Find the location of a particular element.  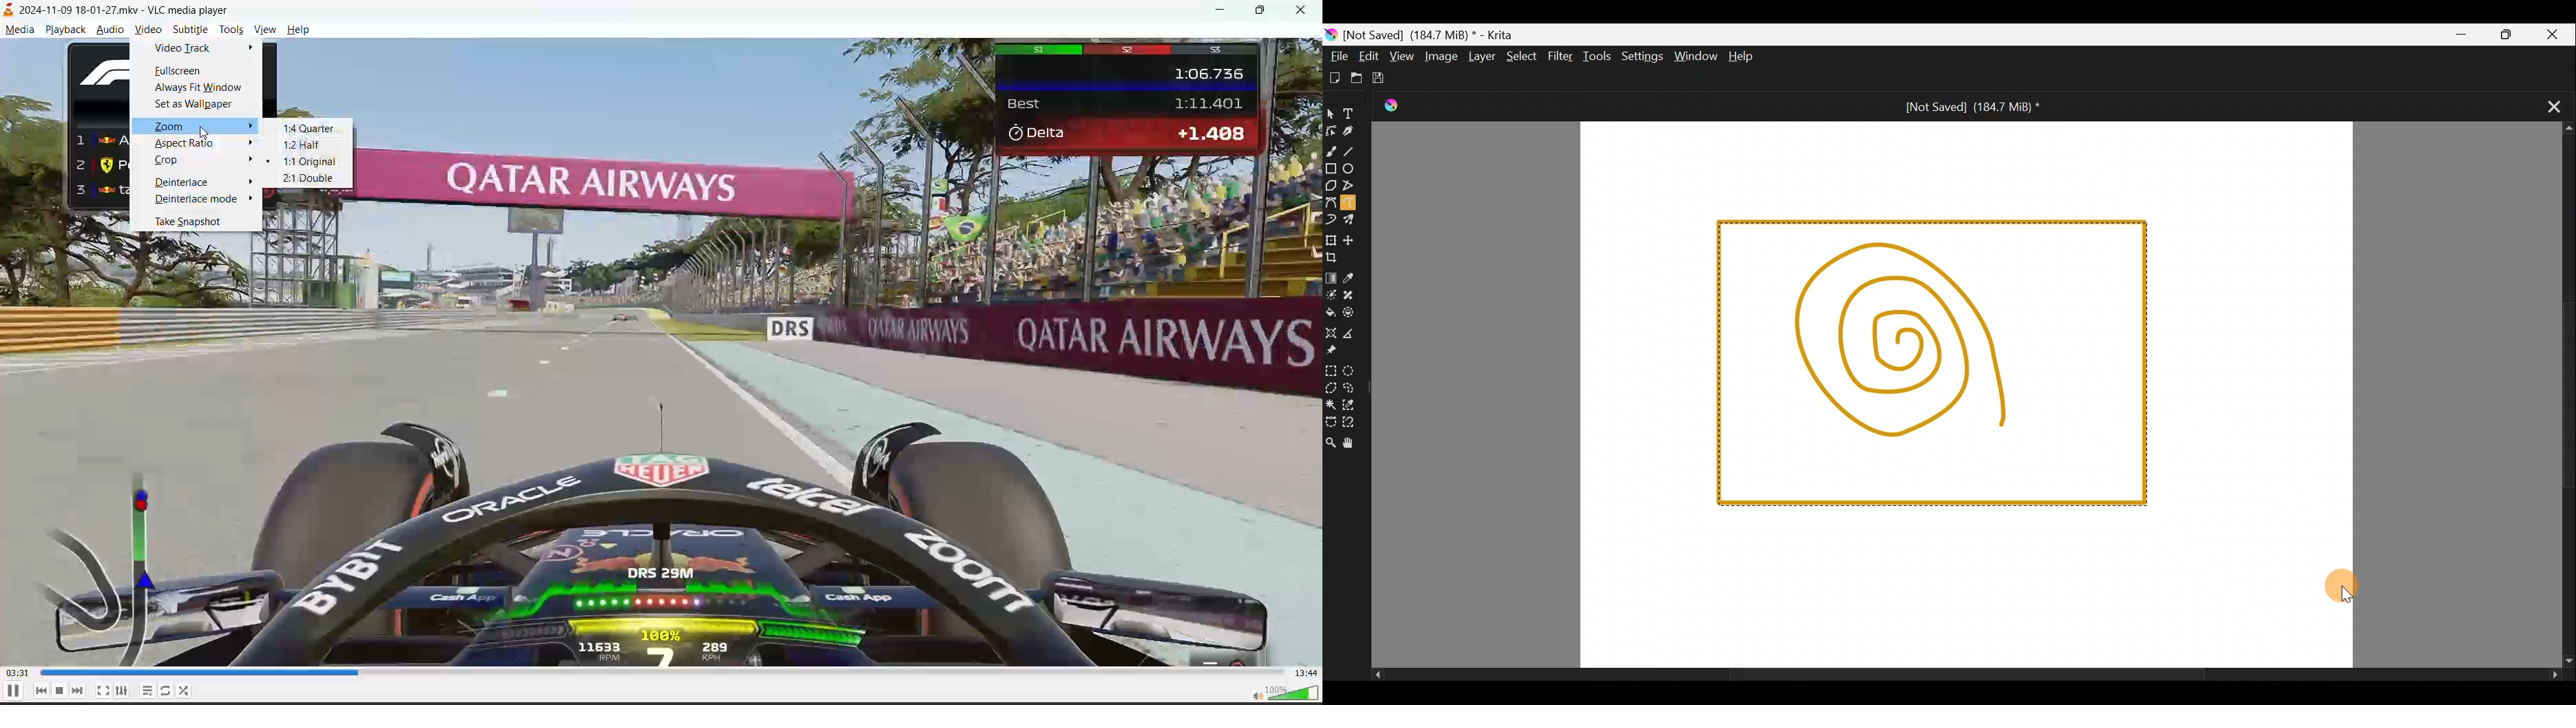

Text tool is located at coordinates (1353, 112).